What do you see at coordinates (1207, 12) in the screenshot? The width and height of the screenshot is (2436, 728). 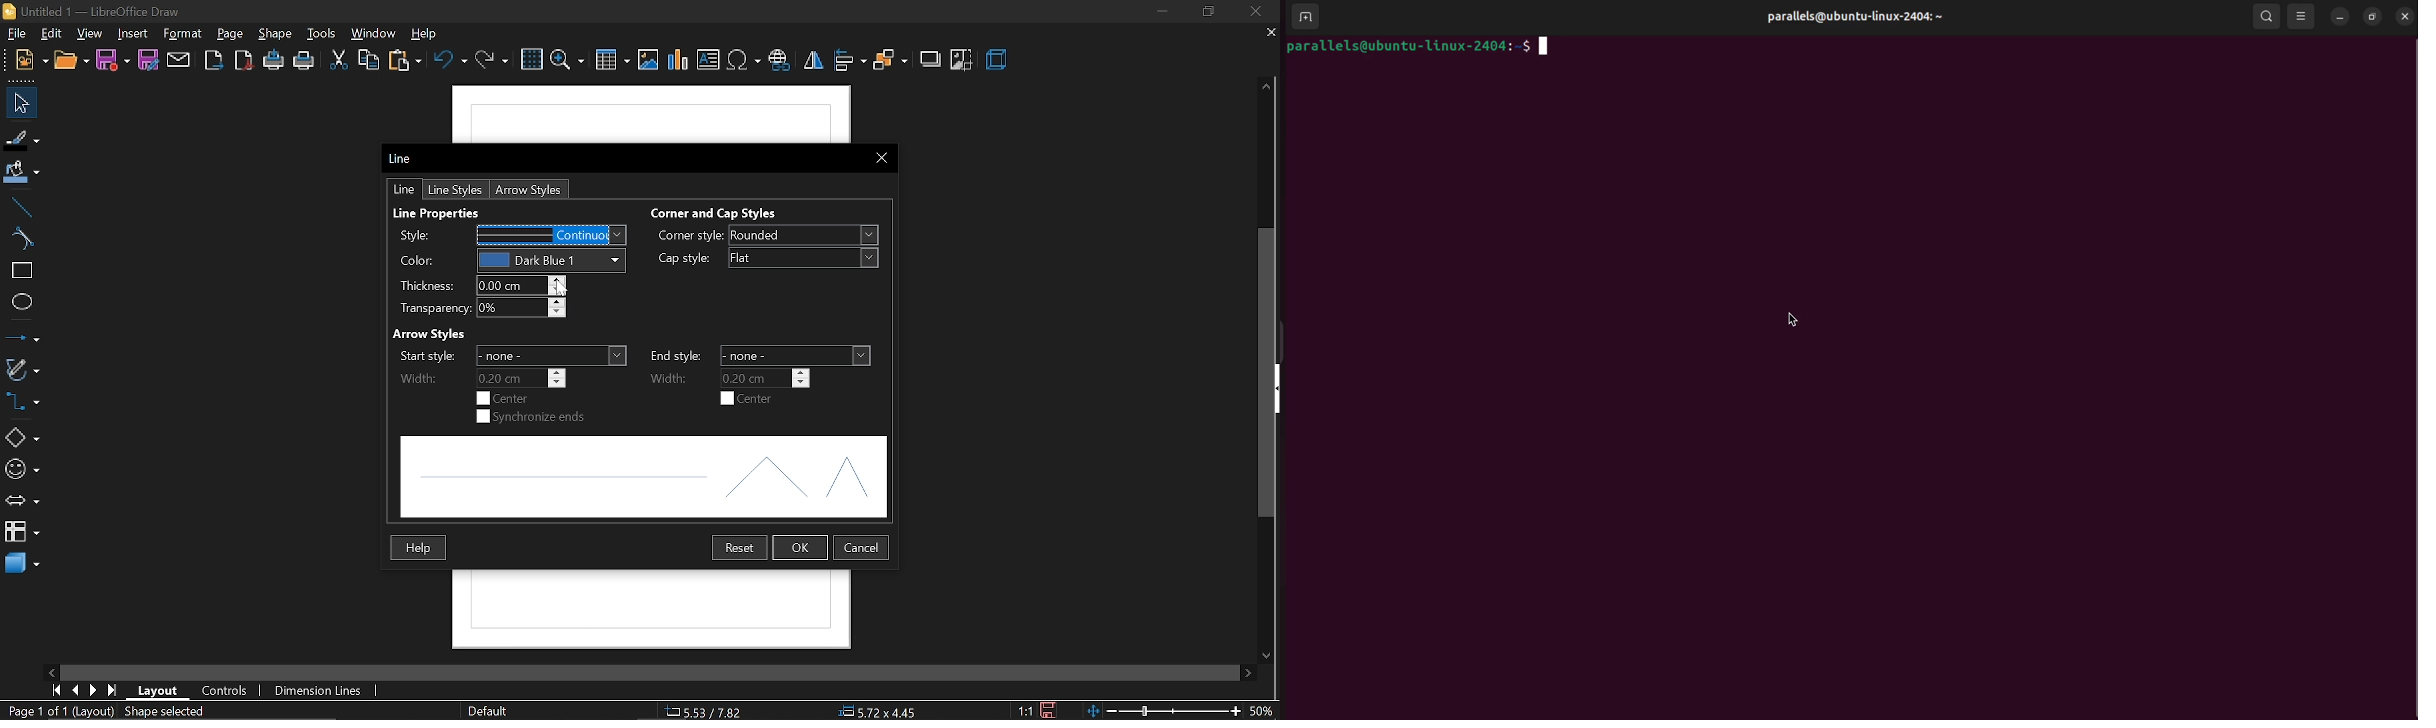 I see `restore down` at bounding box center [1207, 12].